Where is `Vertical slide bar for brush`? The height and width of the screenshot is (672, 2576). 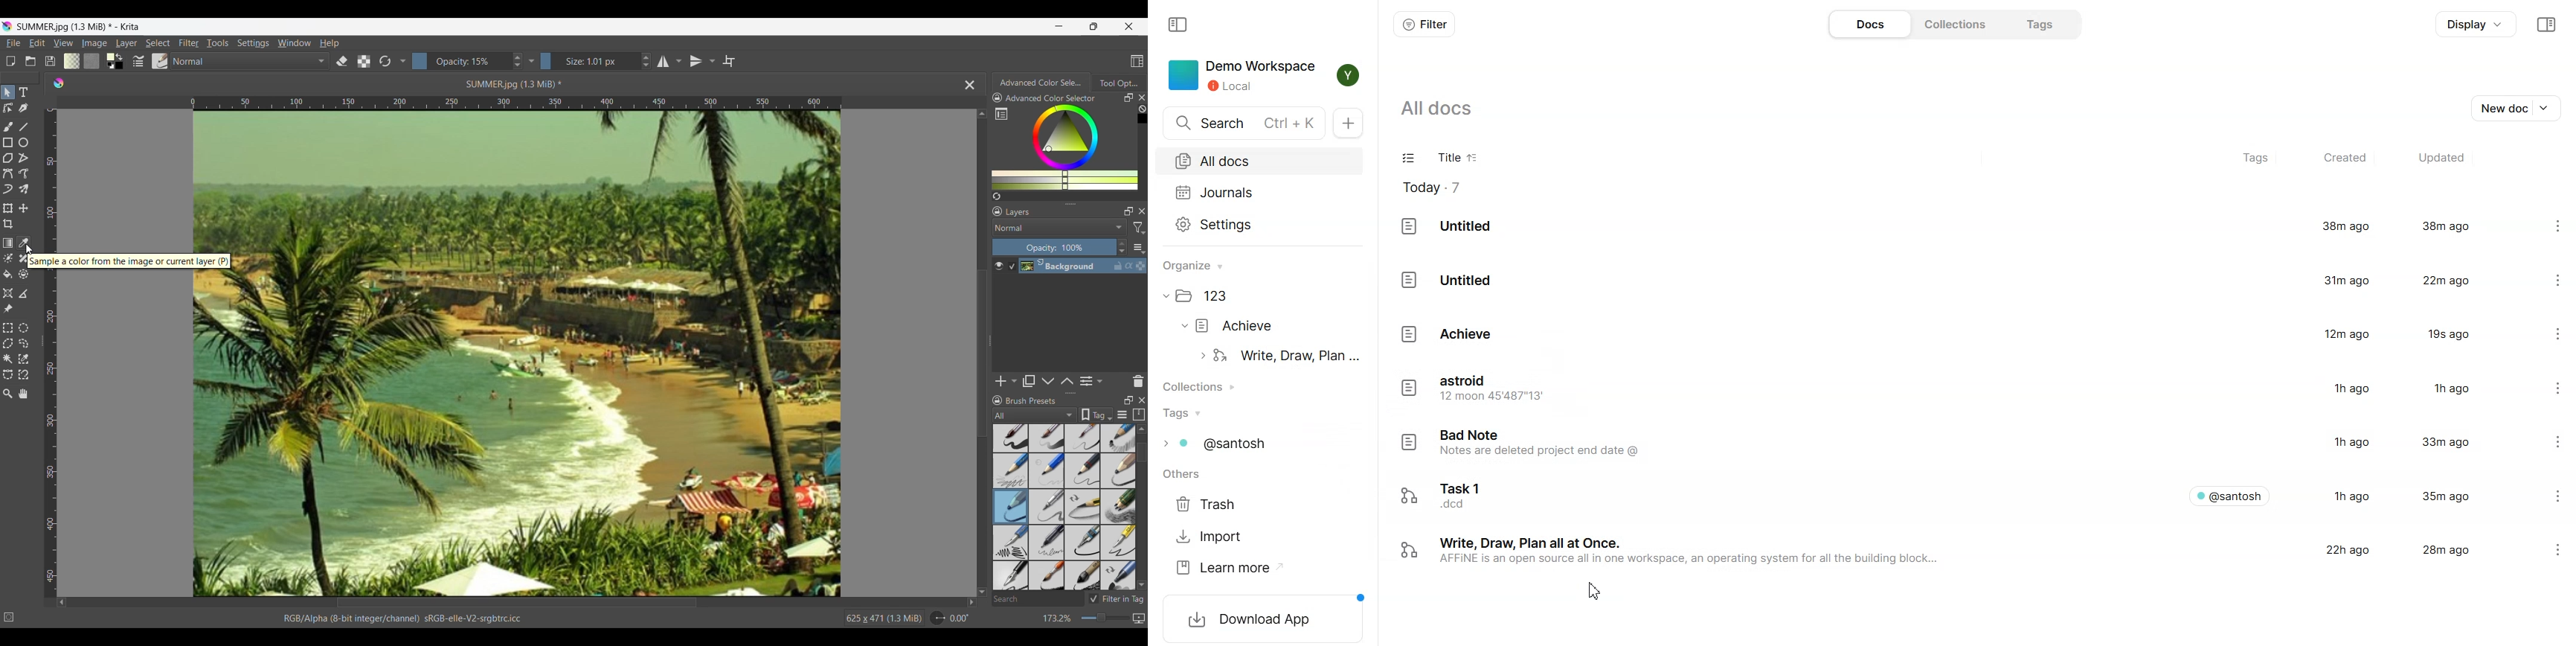 Vertical slide bar for brush is located at coordinates (1142, 453).